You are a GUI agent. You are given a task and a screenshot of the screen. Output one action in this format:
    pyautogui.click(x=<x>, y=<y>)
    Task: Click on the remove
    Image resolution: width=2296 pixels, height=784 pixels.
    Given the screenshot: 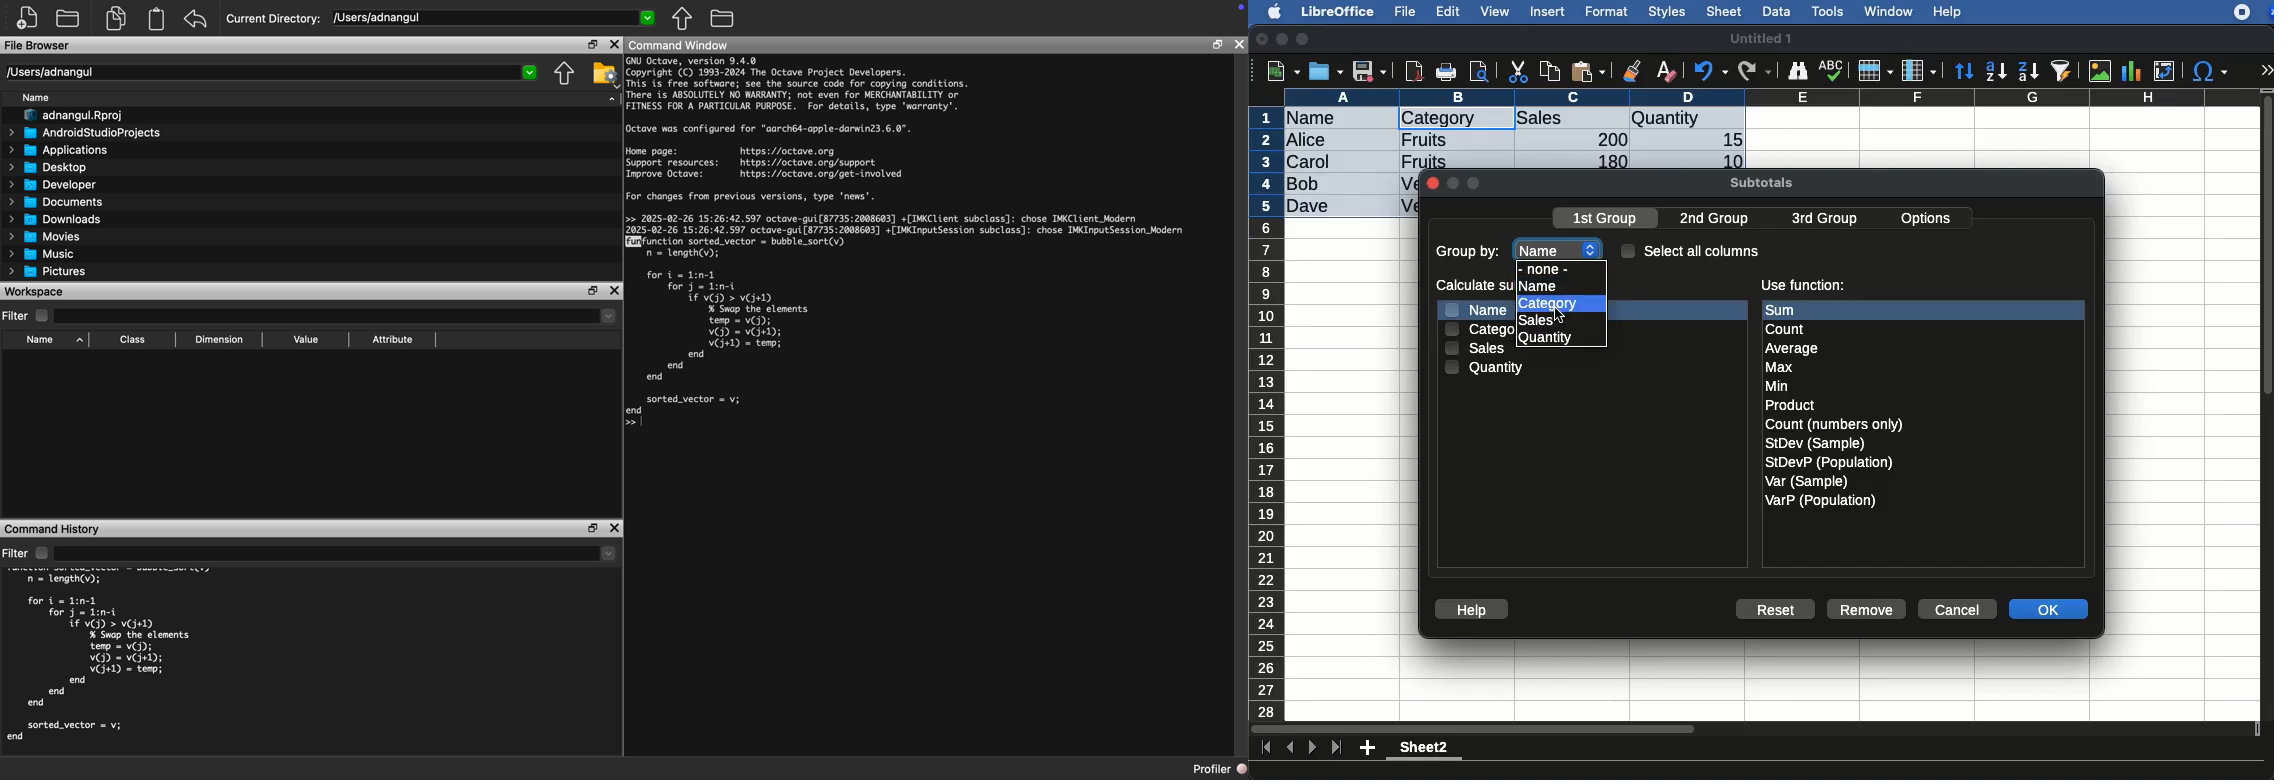 What is the action you would take?
    pyautogui.click(x=1867, y=609)
    